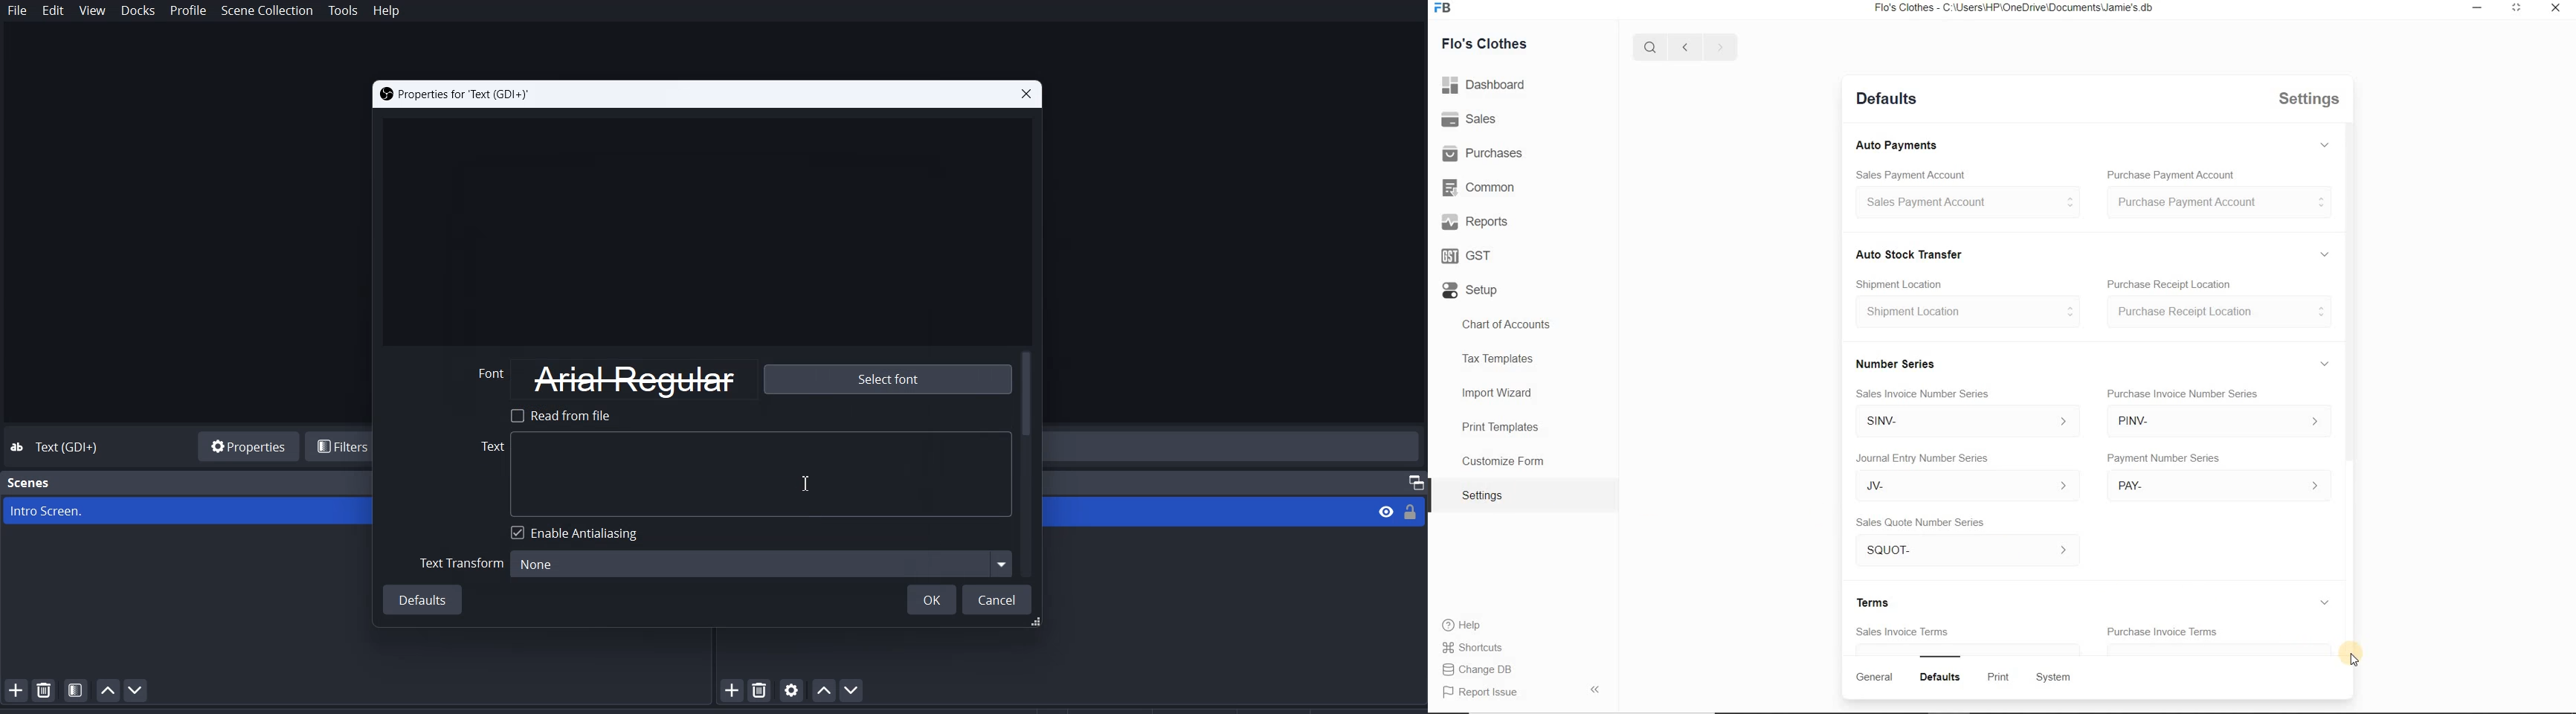 This screenshot has height=728, width=2576. I want to click on Shortcuts, so click(1473, 648).